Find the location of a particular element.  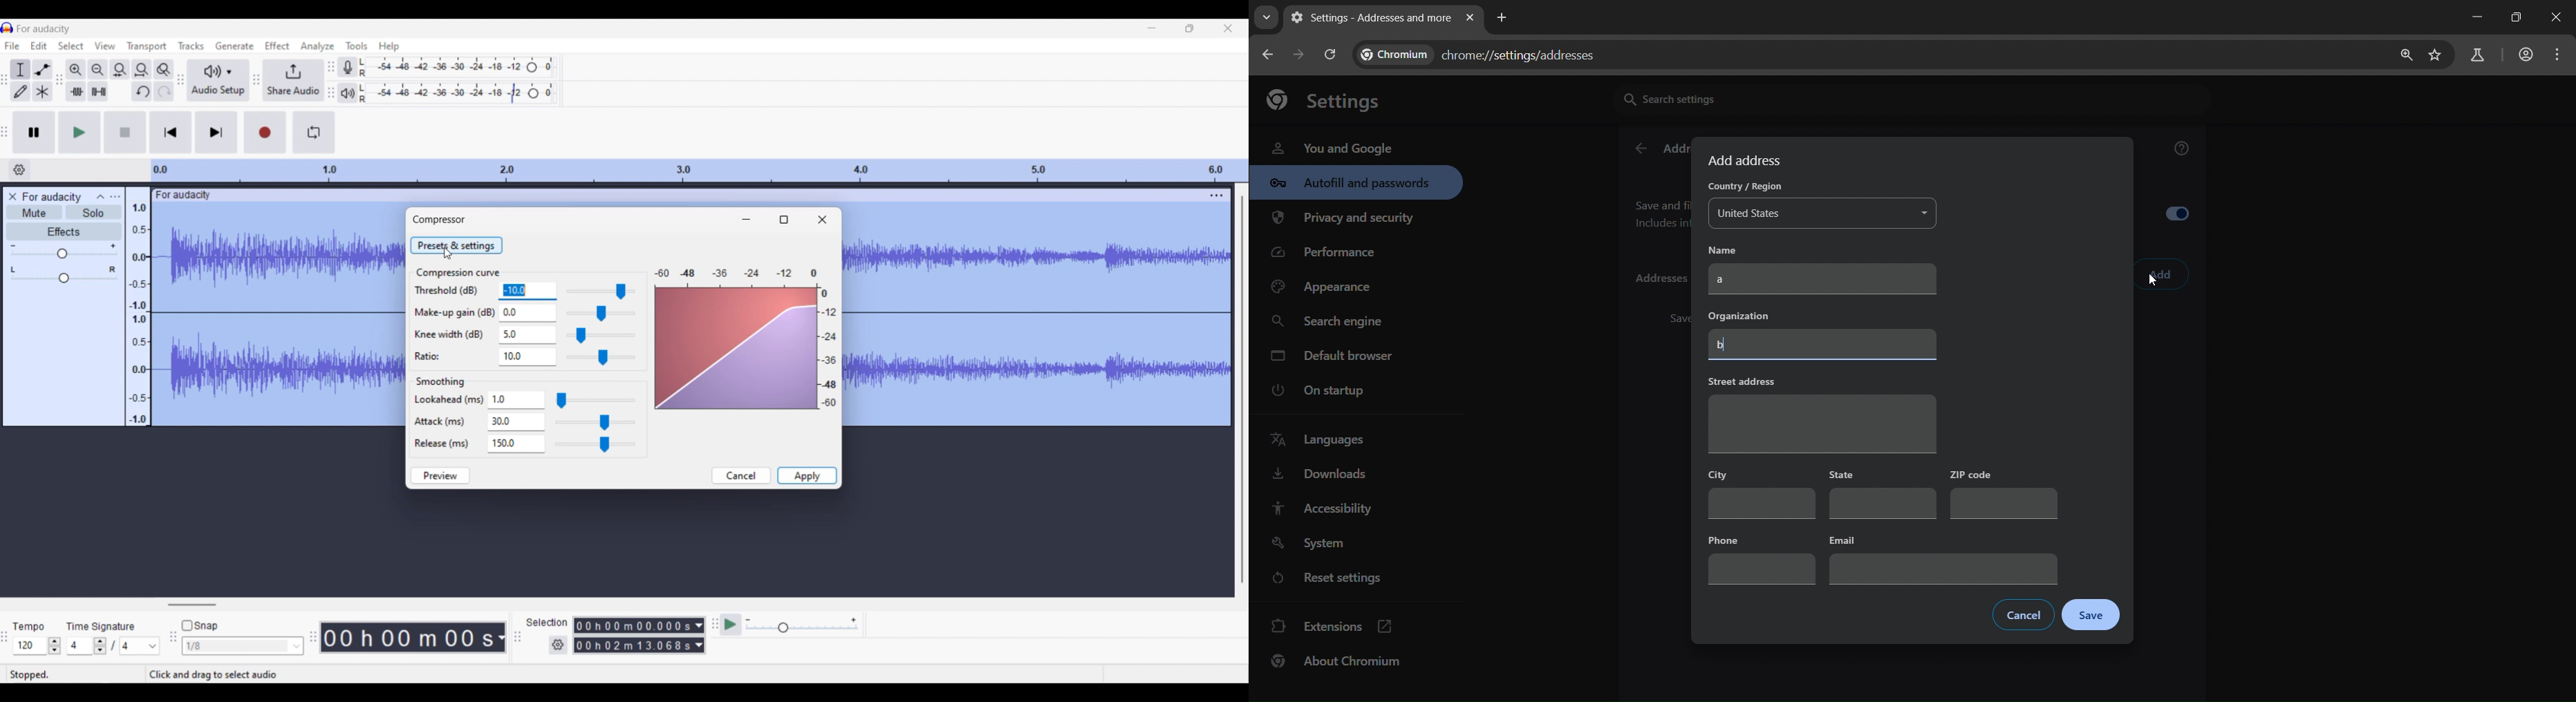

Solo is located at coordinates (94, 213).